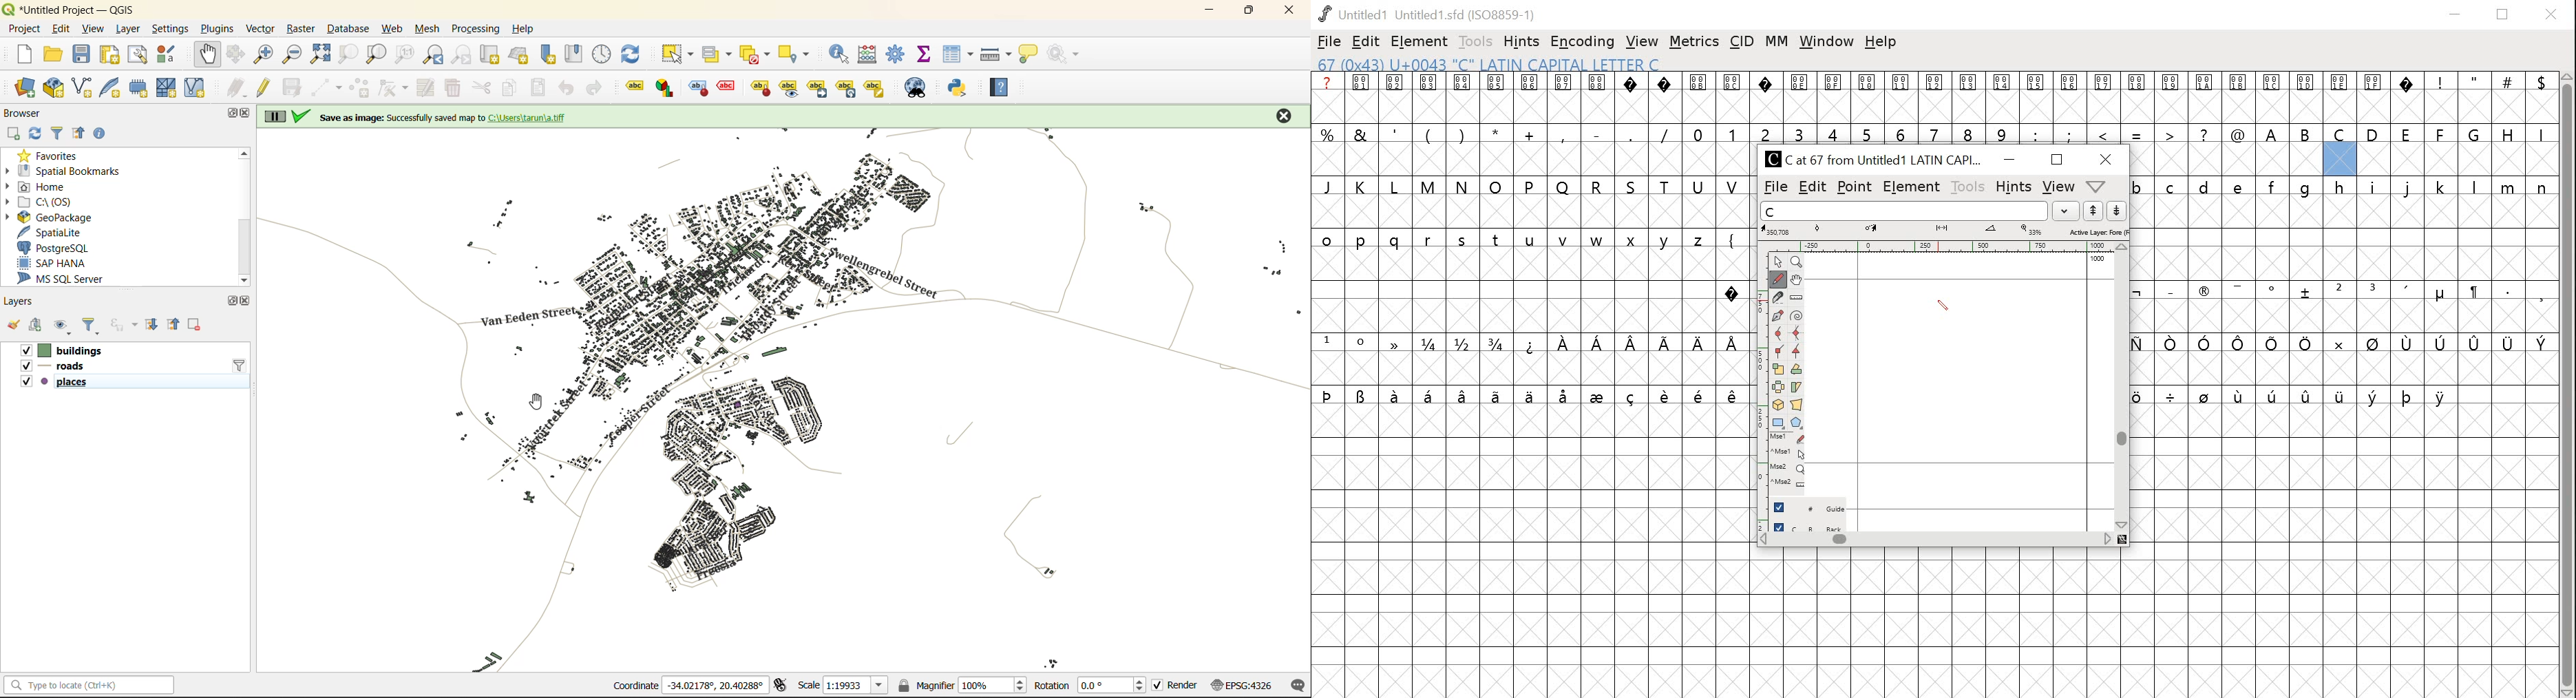  What do you see at coordinates (2094, 211) in the screenshot?
I see `up` at bounding box center [2094, 211].